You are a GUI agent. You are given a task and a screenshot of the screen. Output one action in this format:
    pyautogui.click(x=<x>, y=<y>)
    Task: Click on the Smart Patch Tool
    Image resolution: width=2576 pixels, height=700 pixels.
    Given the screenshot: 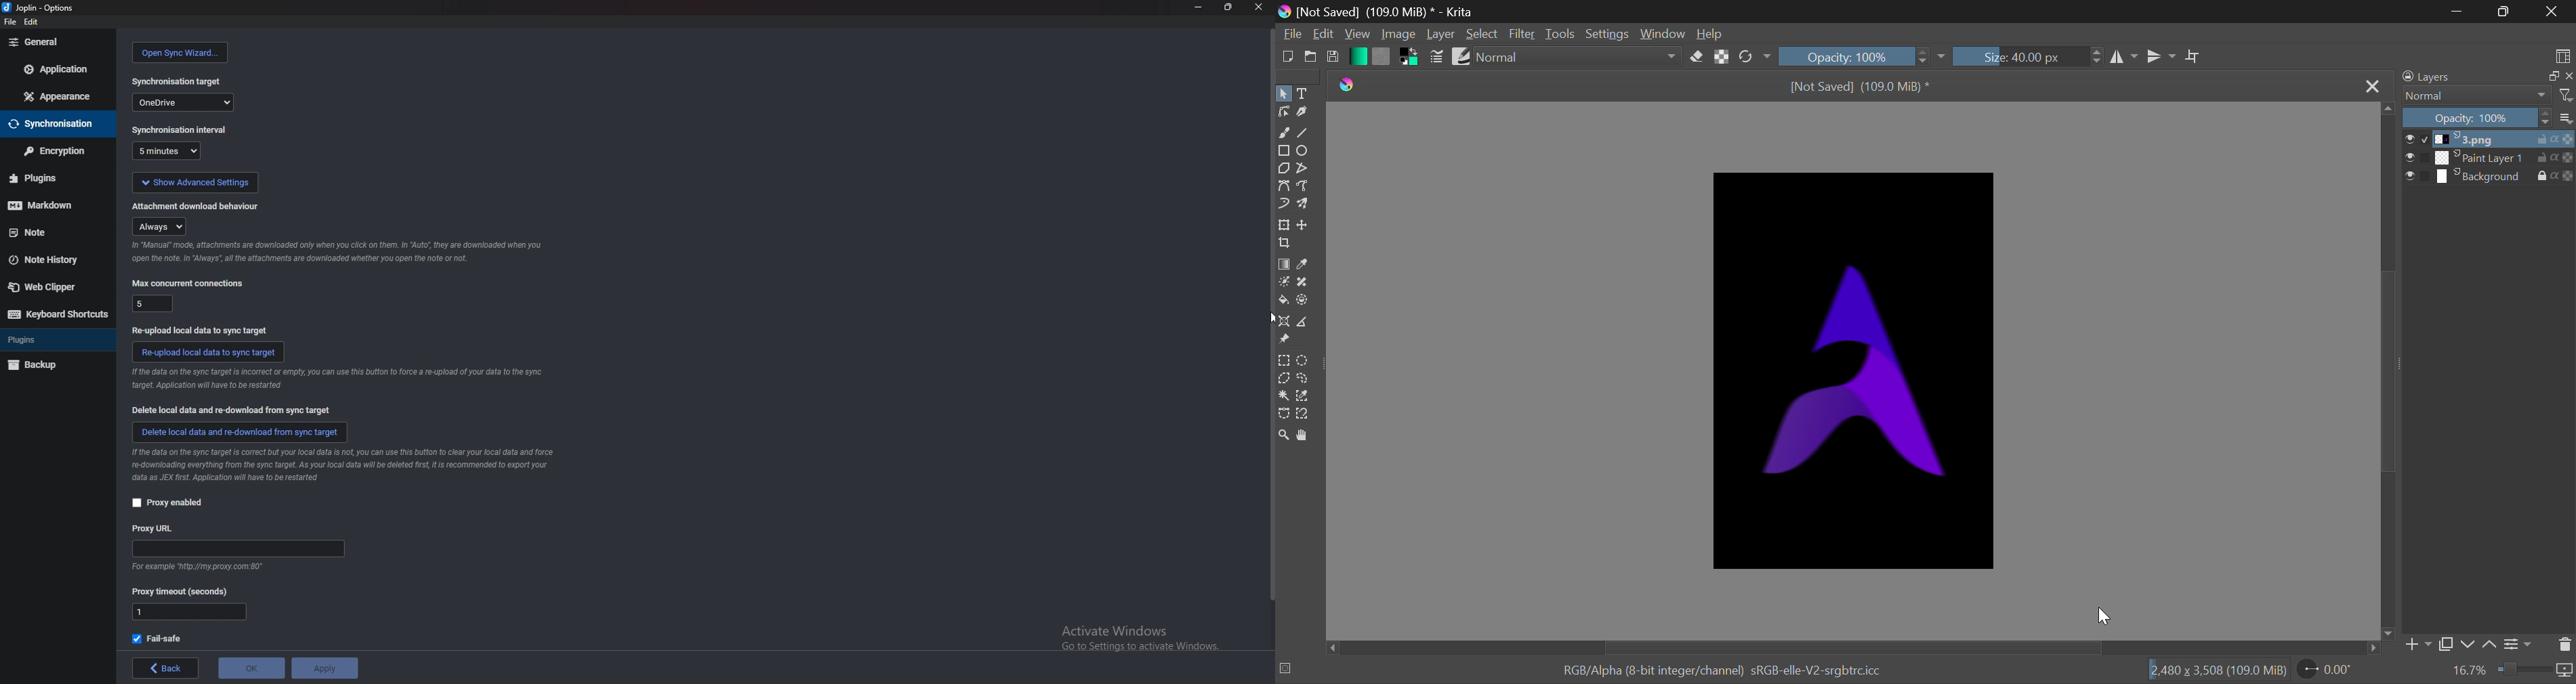 What is the action you would take?
    pyautogui.click(x=1301, y=284)
    